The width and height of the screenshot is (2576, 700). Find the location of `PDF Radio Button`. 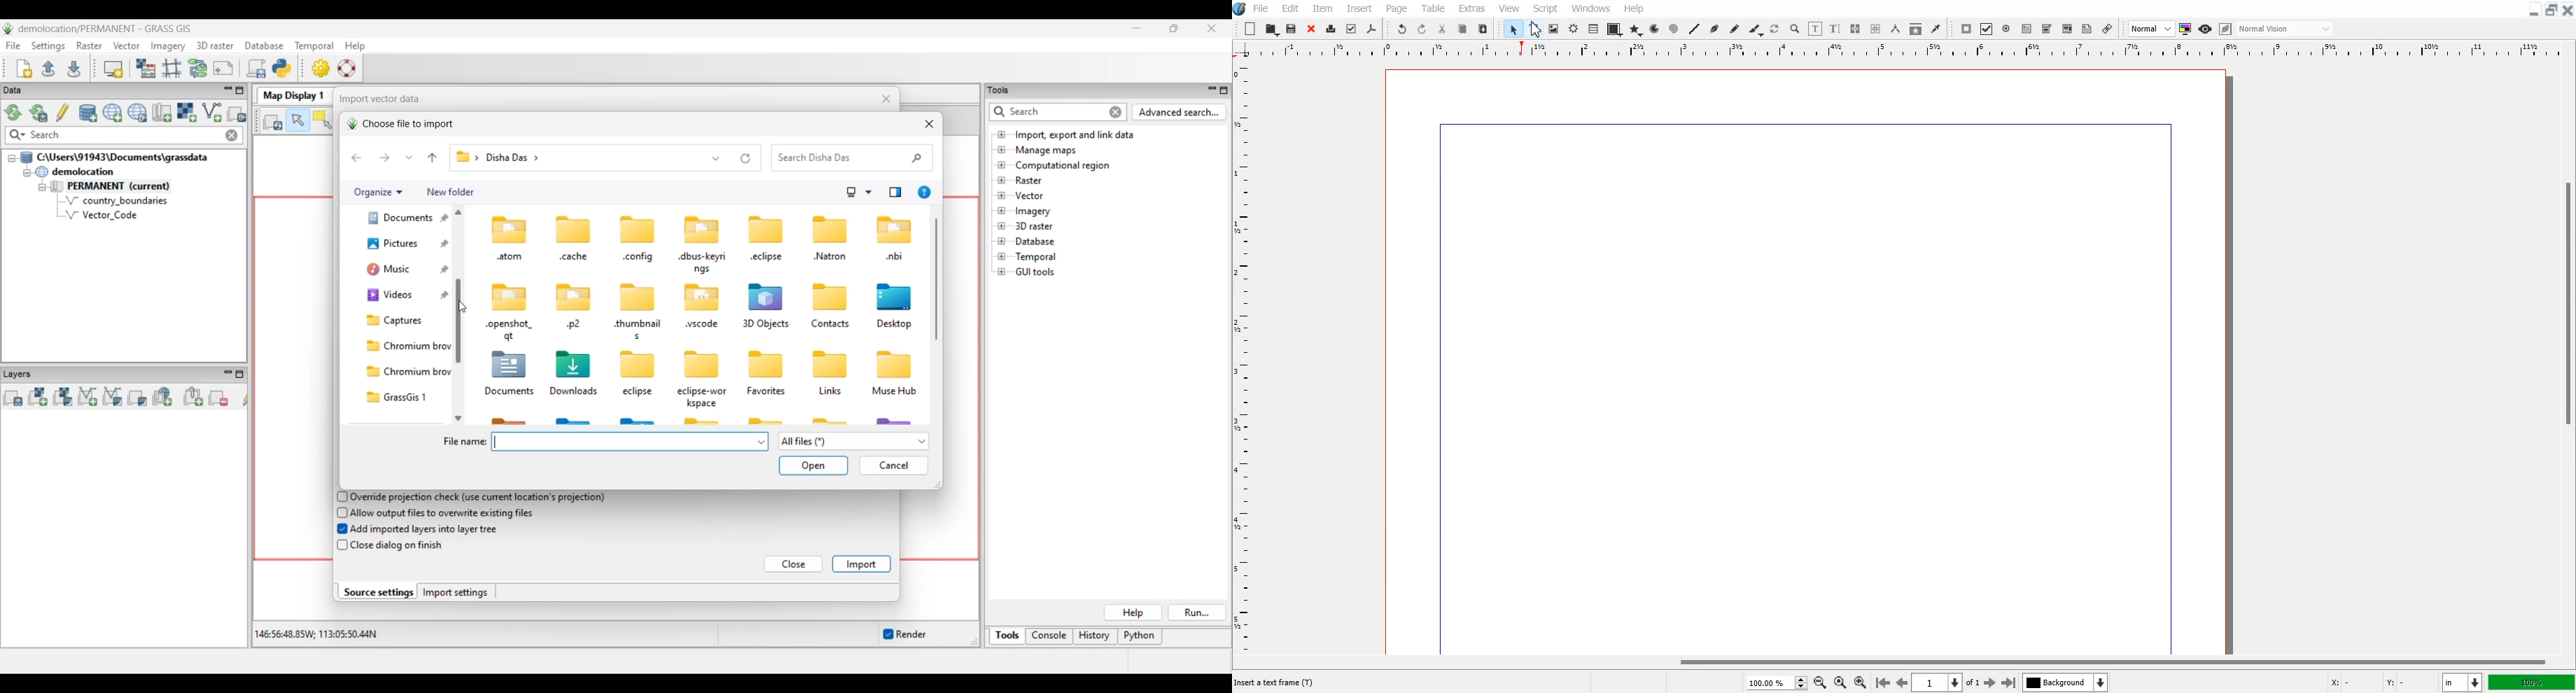

PDF Radio Button is located at coordinates (2007, 29).